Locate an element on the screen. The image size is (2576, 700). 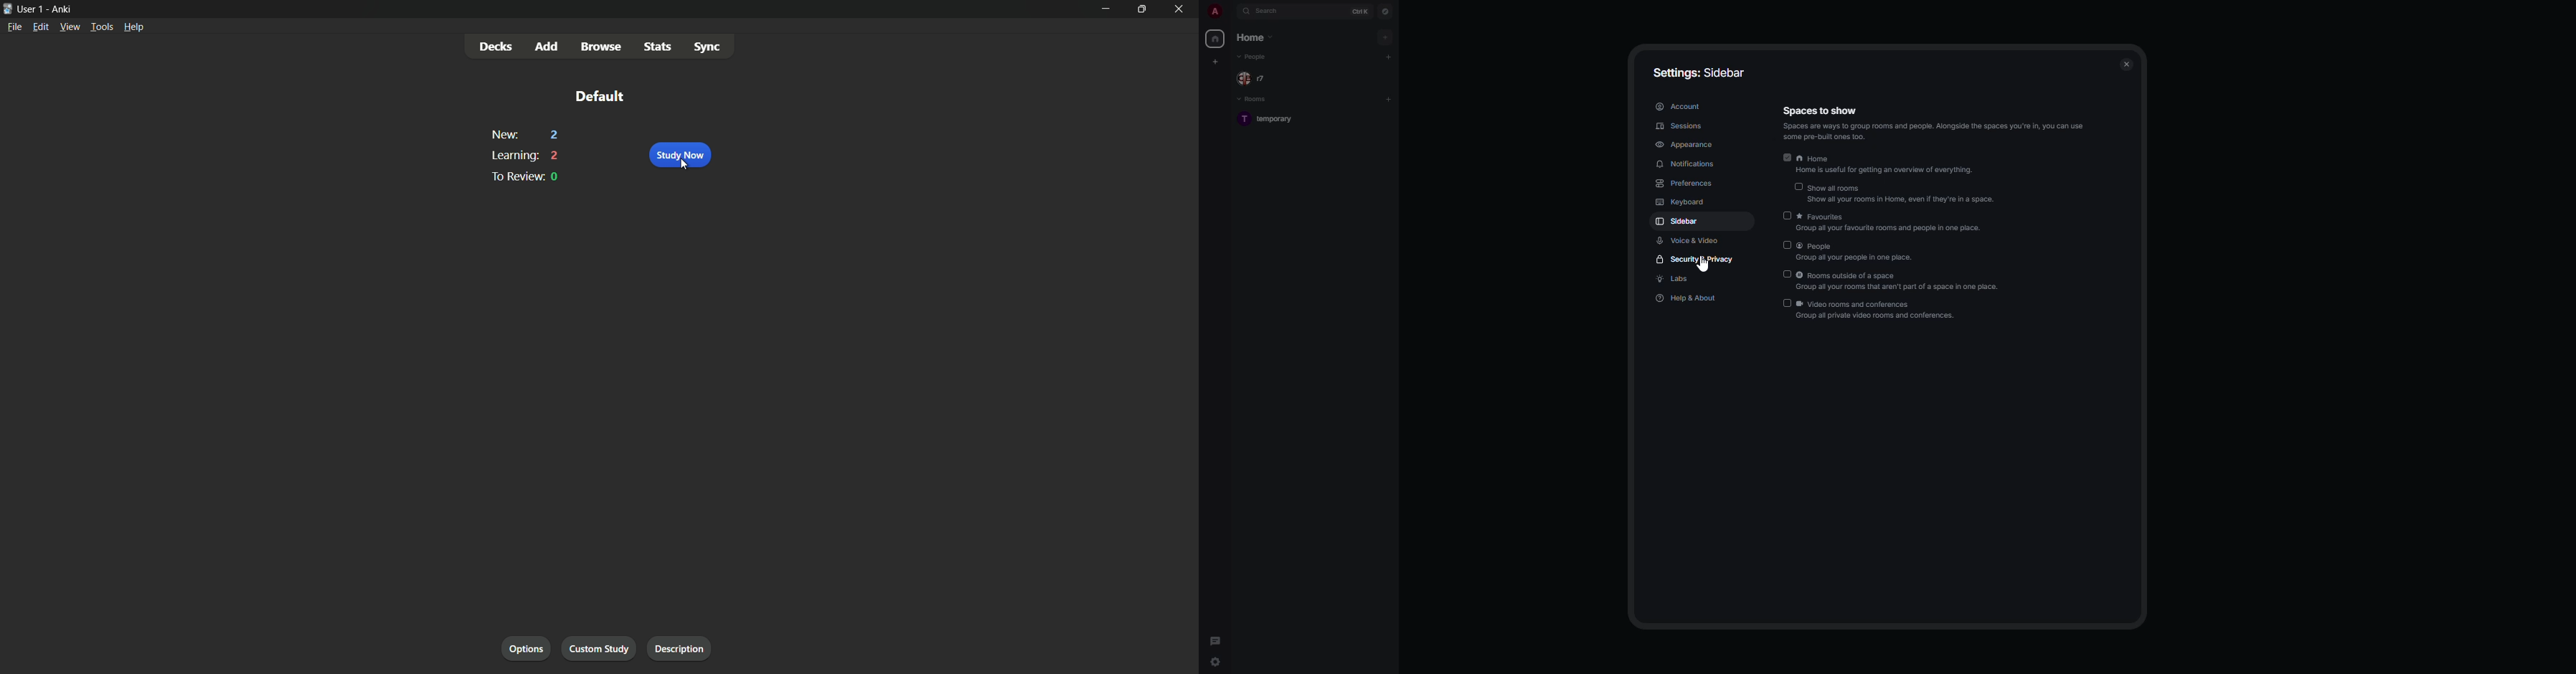
file is located at coordinates (14, 27).